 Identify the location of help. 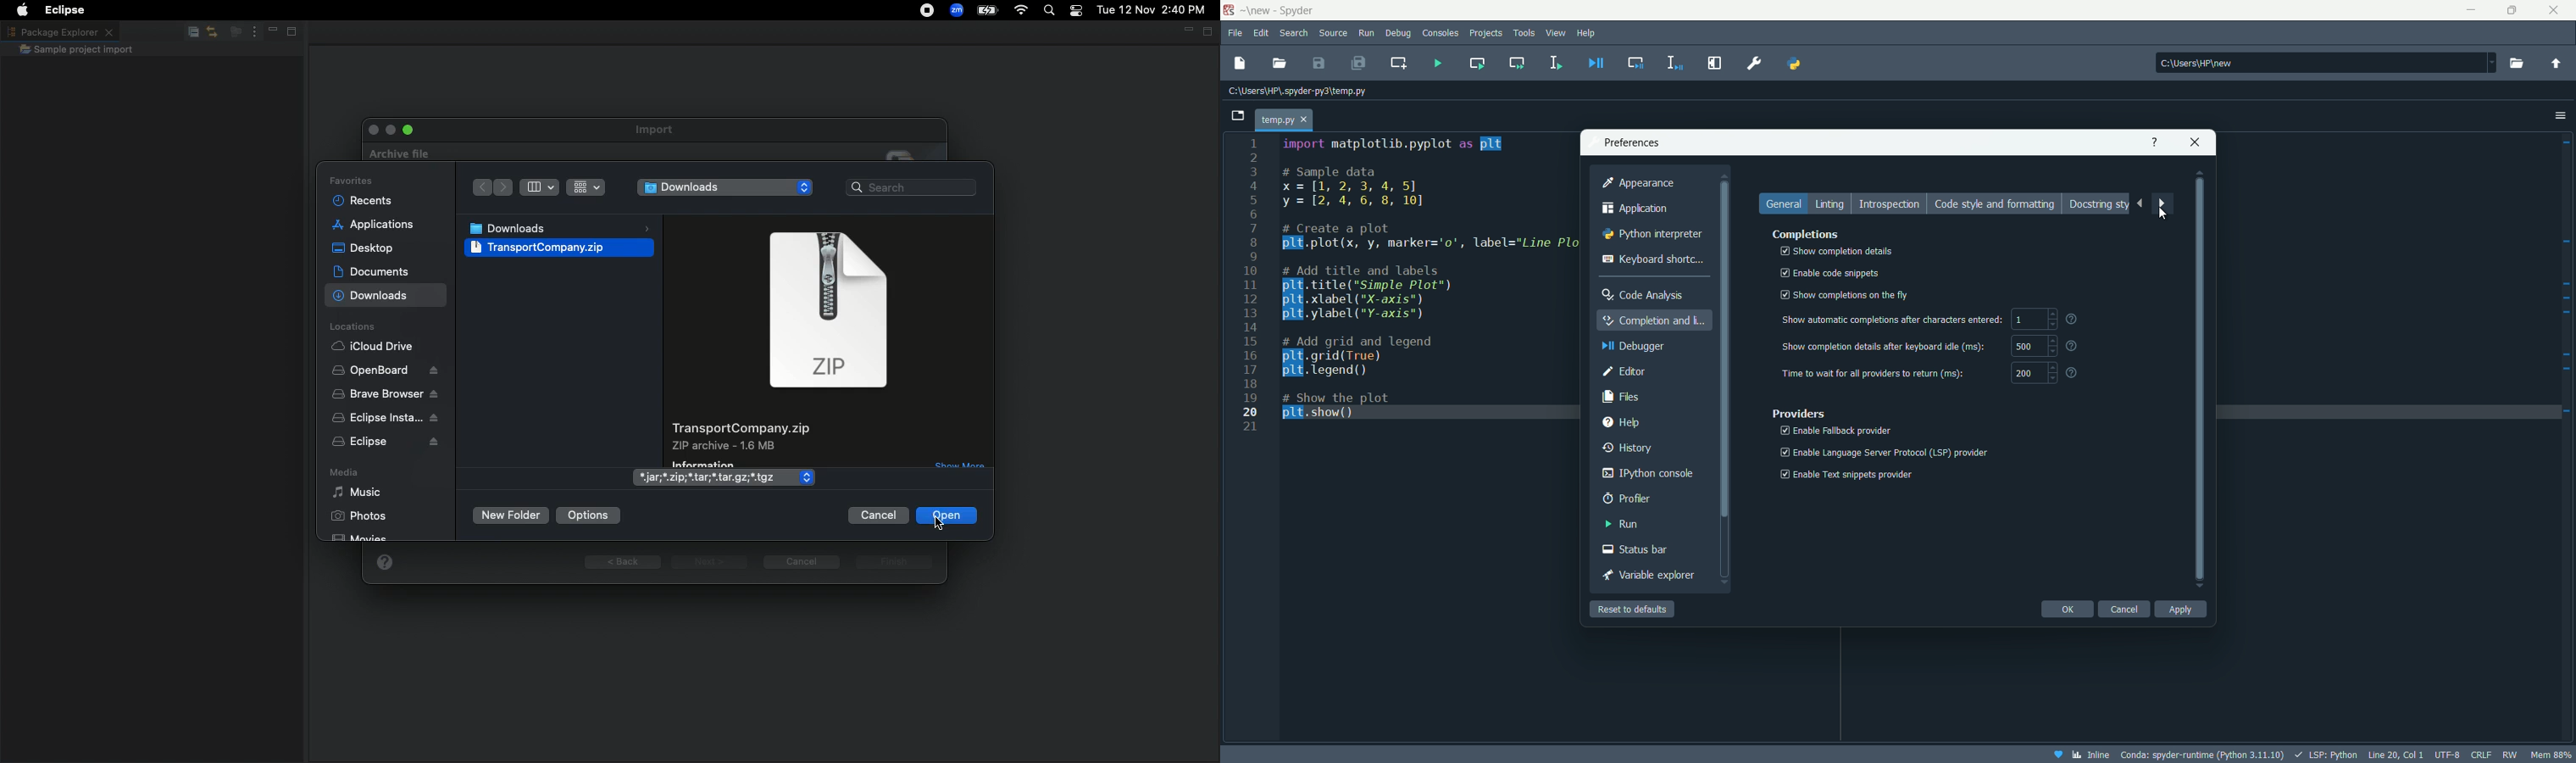
(1621, 422).